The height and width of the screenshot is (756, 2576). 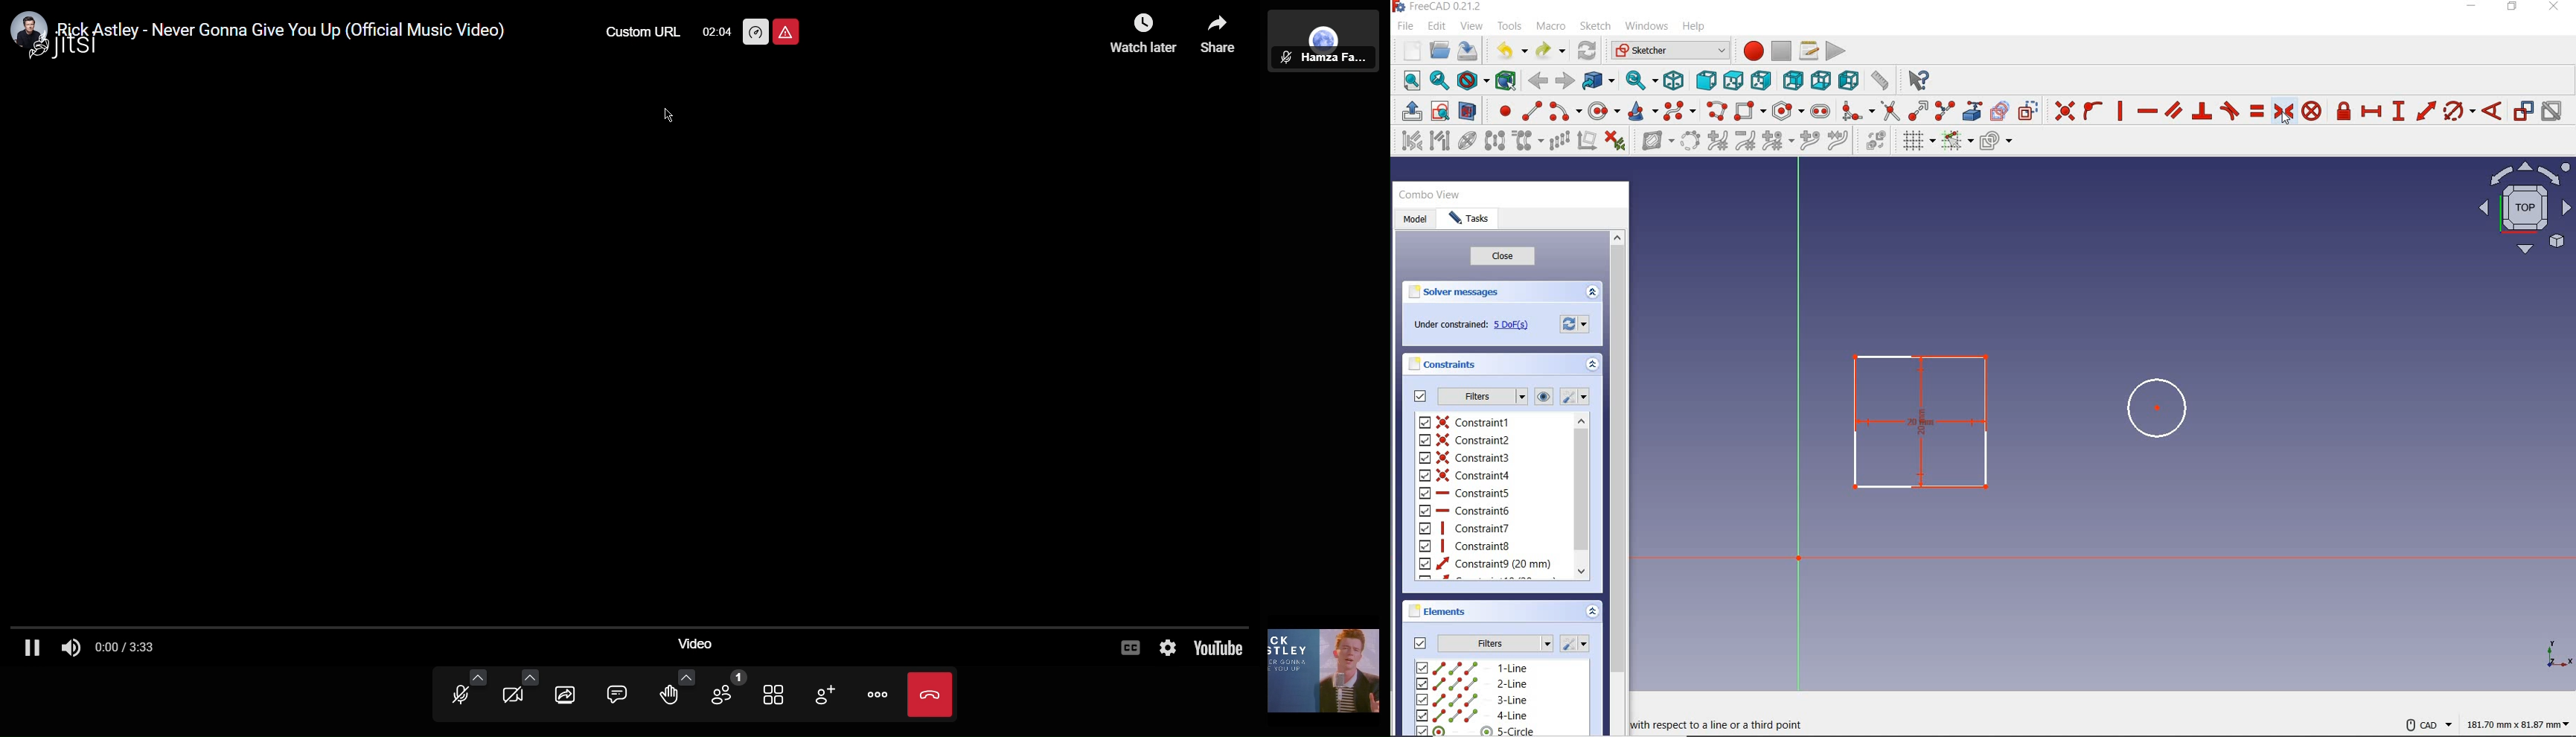 I want to click on create line, so click(x=1531, y=110).